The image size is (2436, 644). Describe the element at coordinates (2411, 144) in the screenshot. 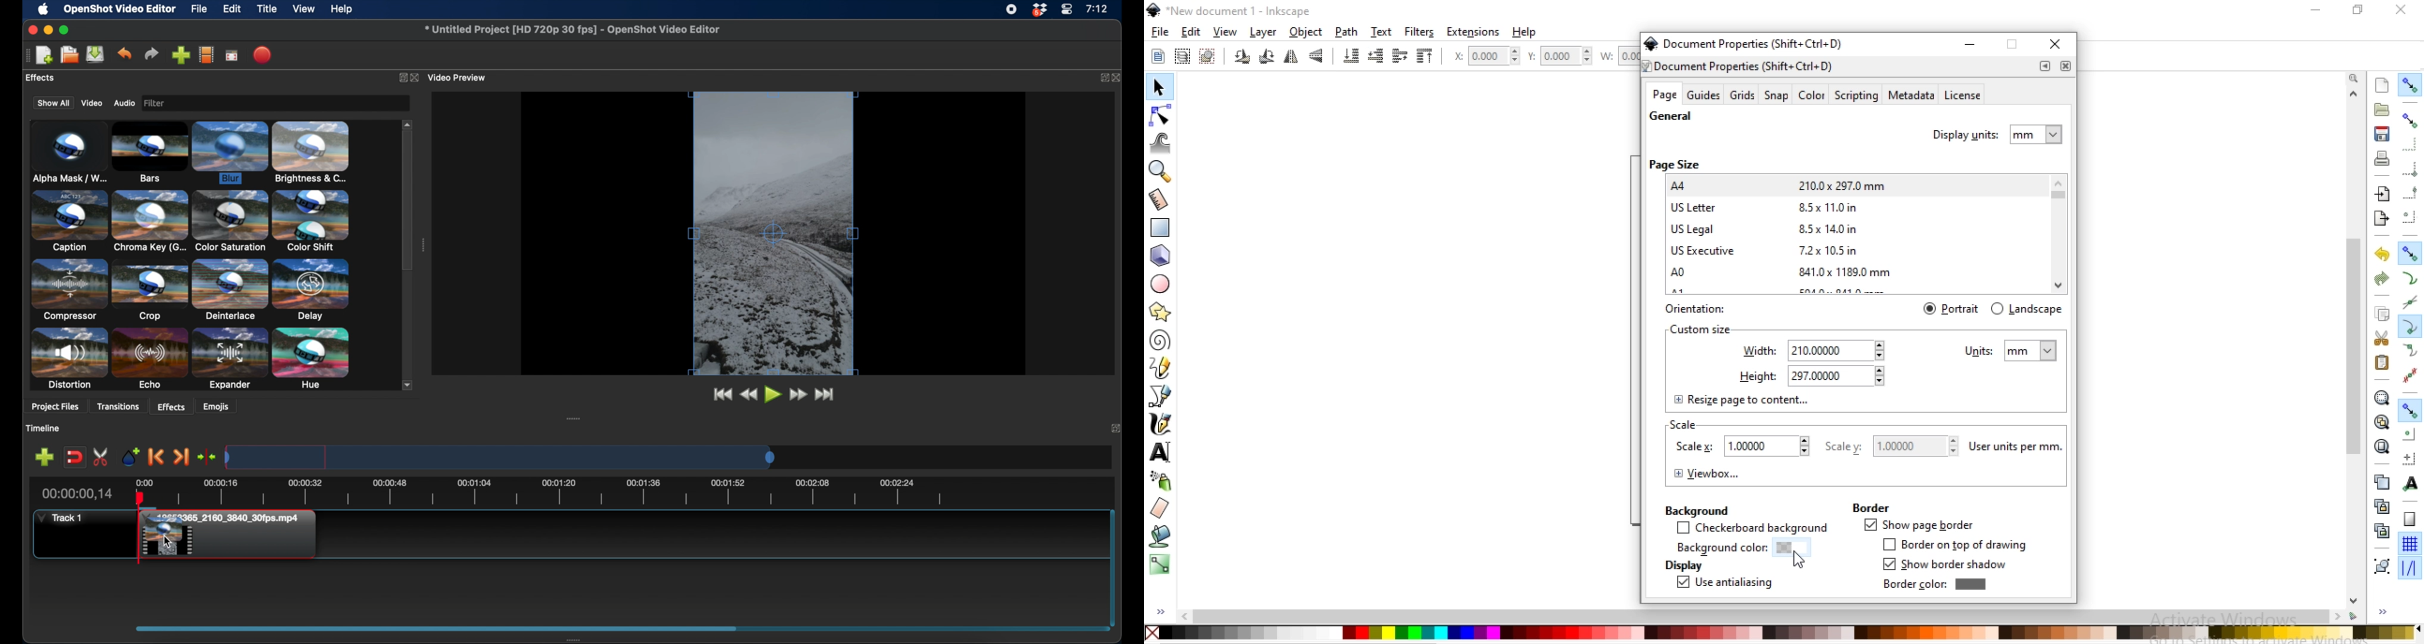

I see `snap to edges of bounding box` at that location.